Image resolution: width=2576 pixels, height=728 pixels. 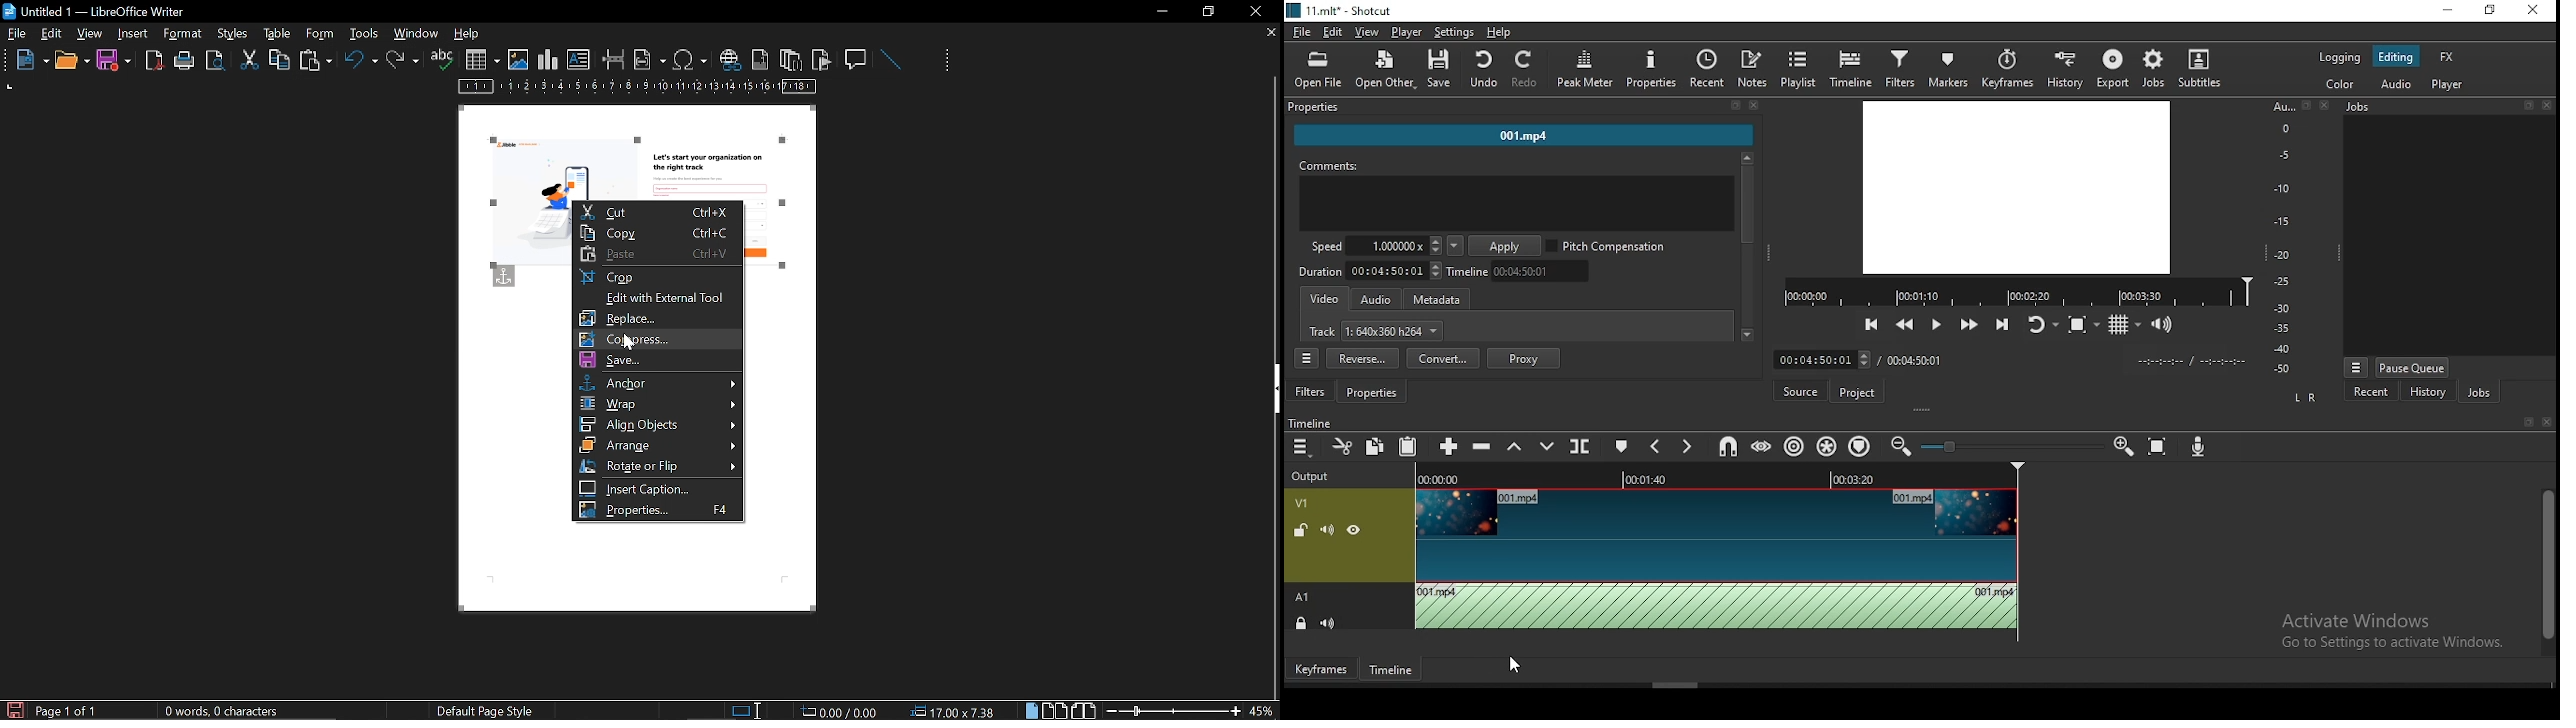 What do you see at coordinates (1308, 423) in the screenshot?
I see `timeline` at bounding box center [1308, 423].